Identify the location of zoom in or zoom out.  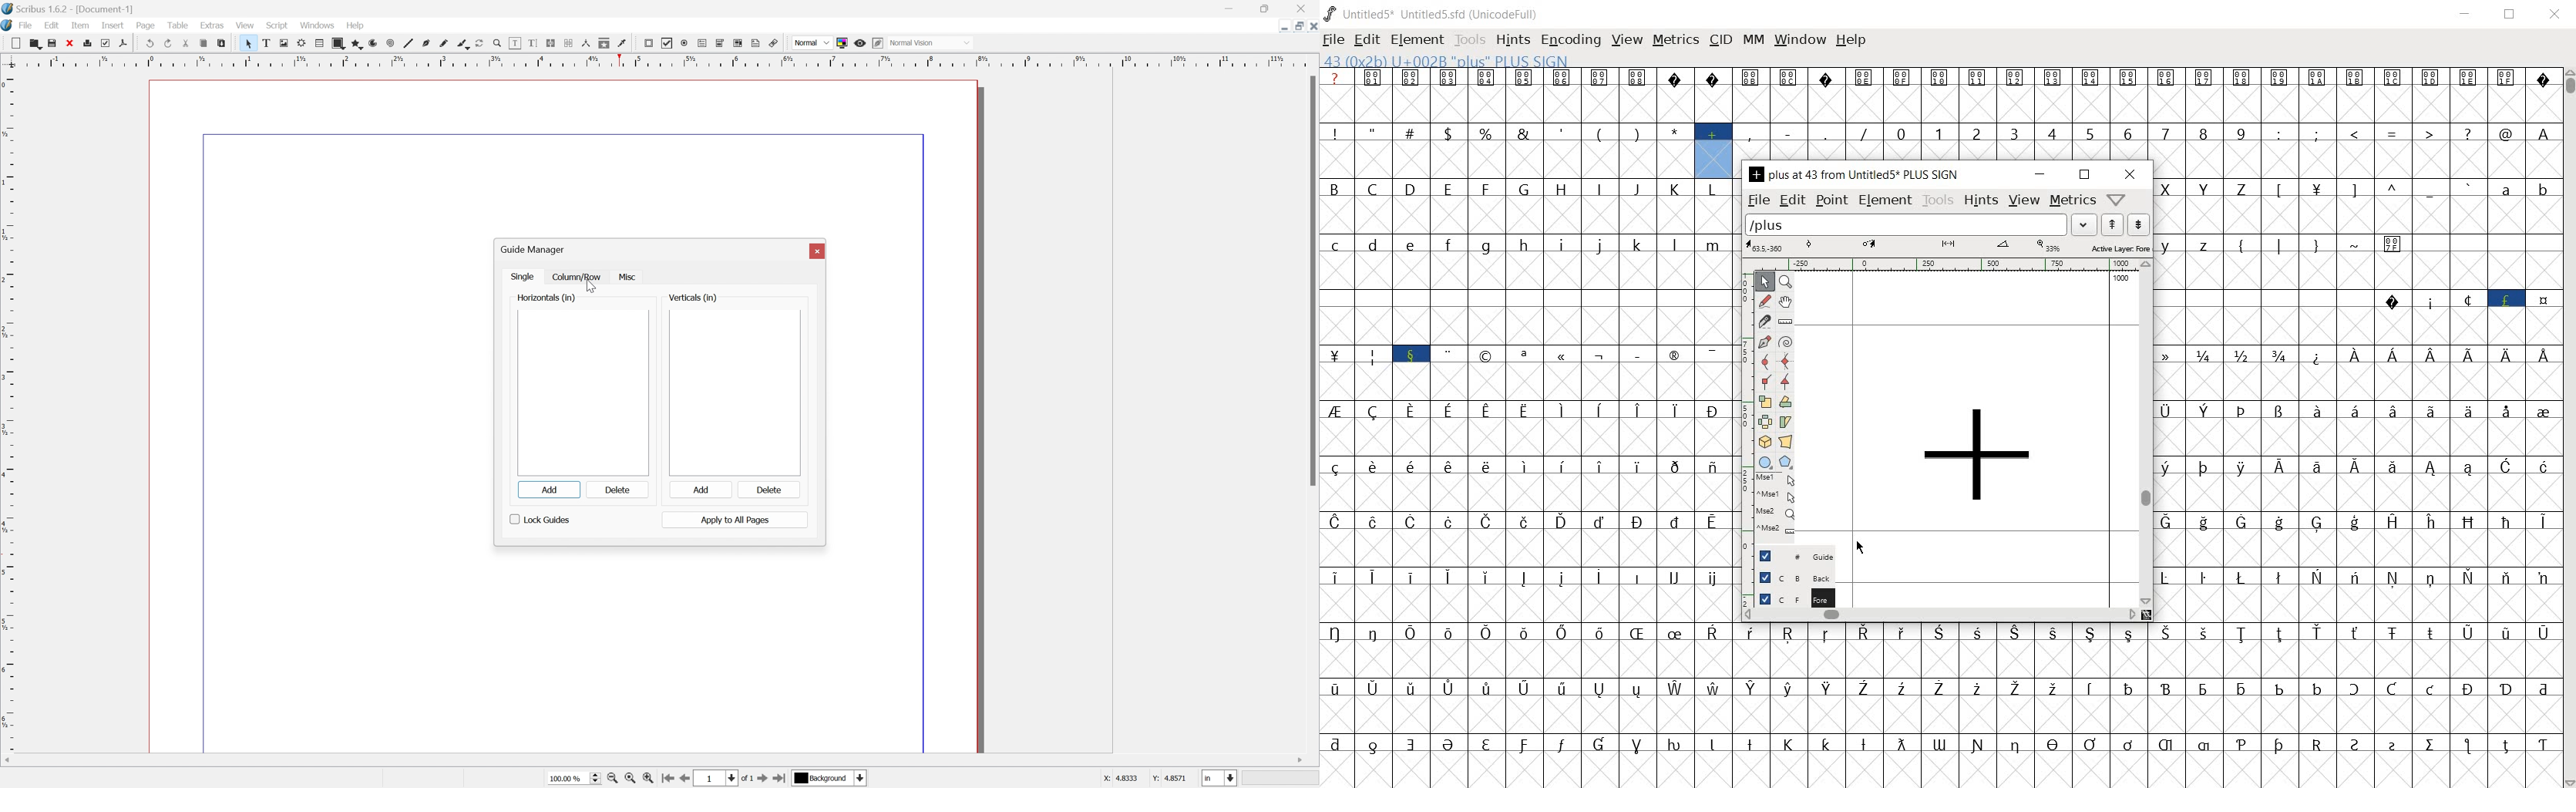
(496, 42).